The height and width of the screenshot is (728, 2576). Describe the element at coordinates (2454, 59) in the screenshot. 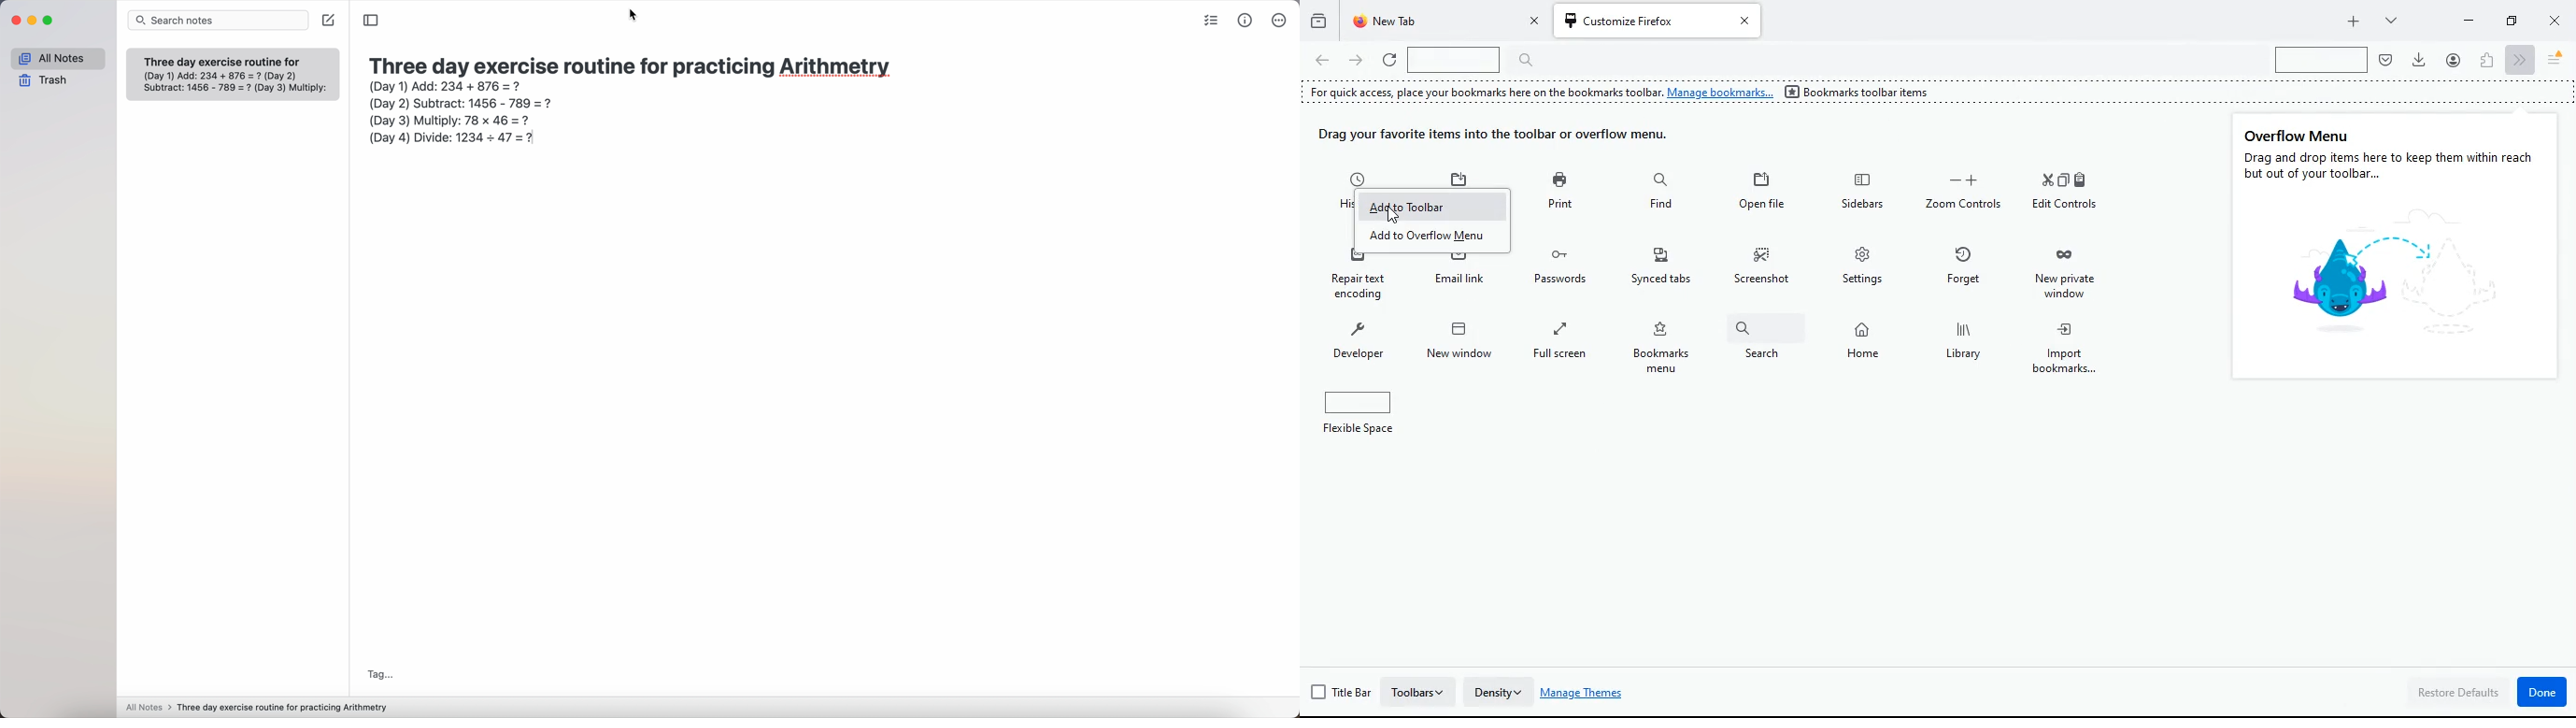

I see `profile` at that location.